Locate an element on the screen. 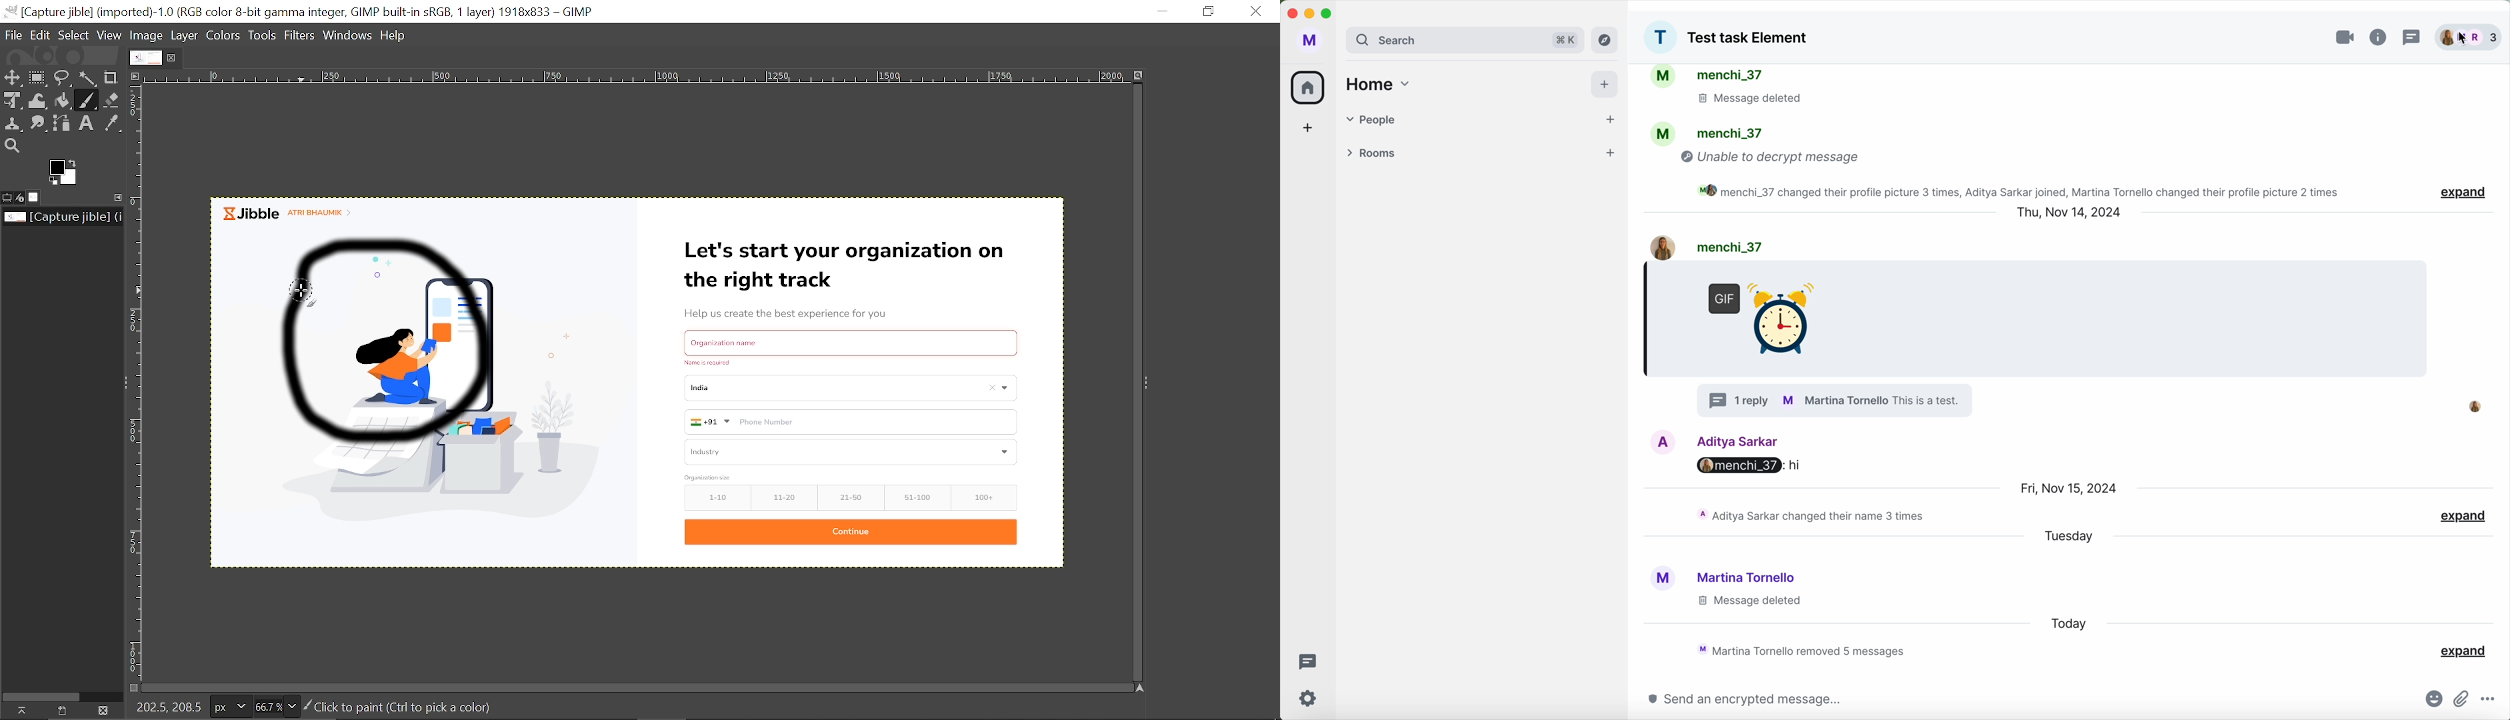 The height and width of the screenshot is (728, 2520). Access this image menu is located at coordinates (138, 75).